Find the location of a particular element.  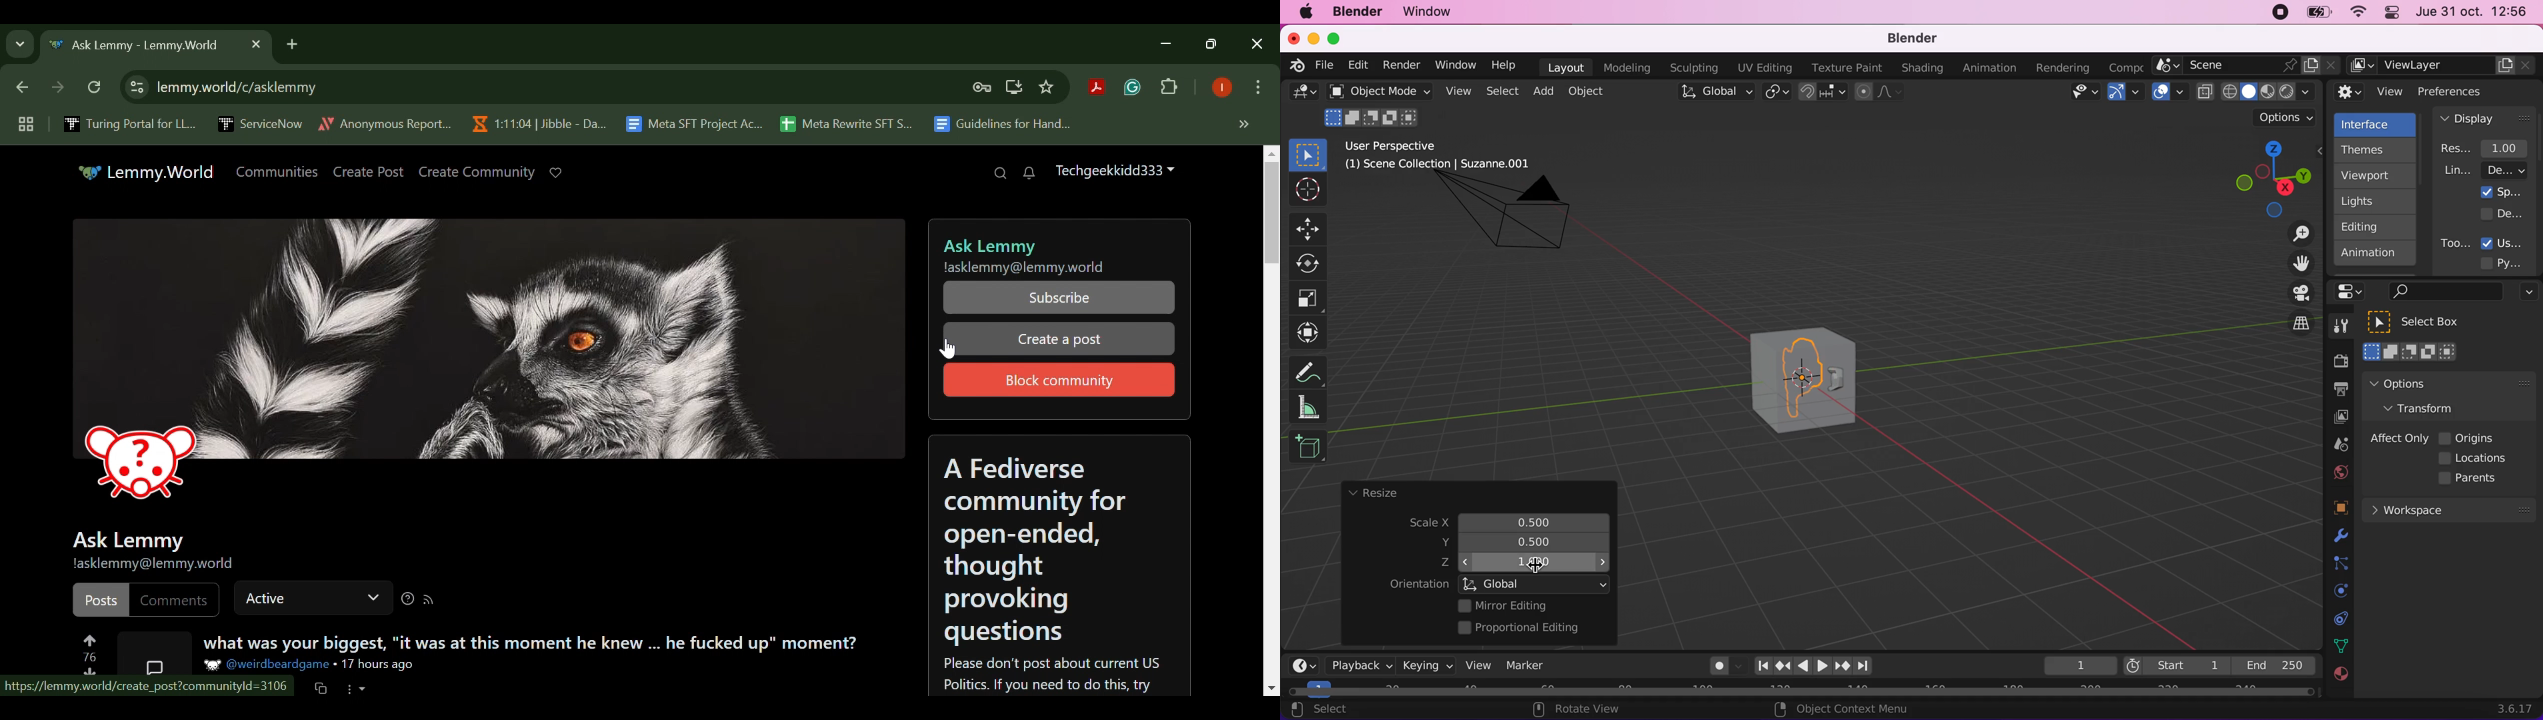

Close Window is located at coordinates (1258, 44).